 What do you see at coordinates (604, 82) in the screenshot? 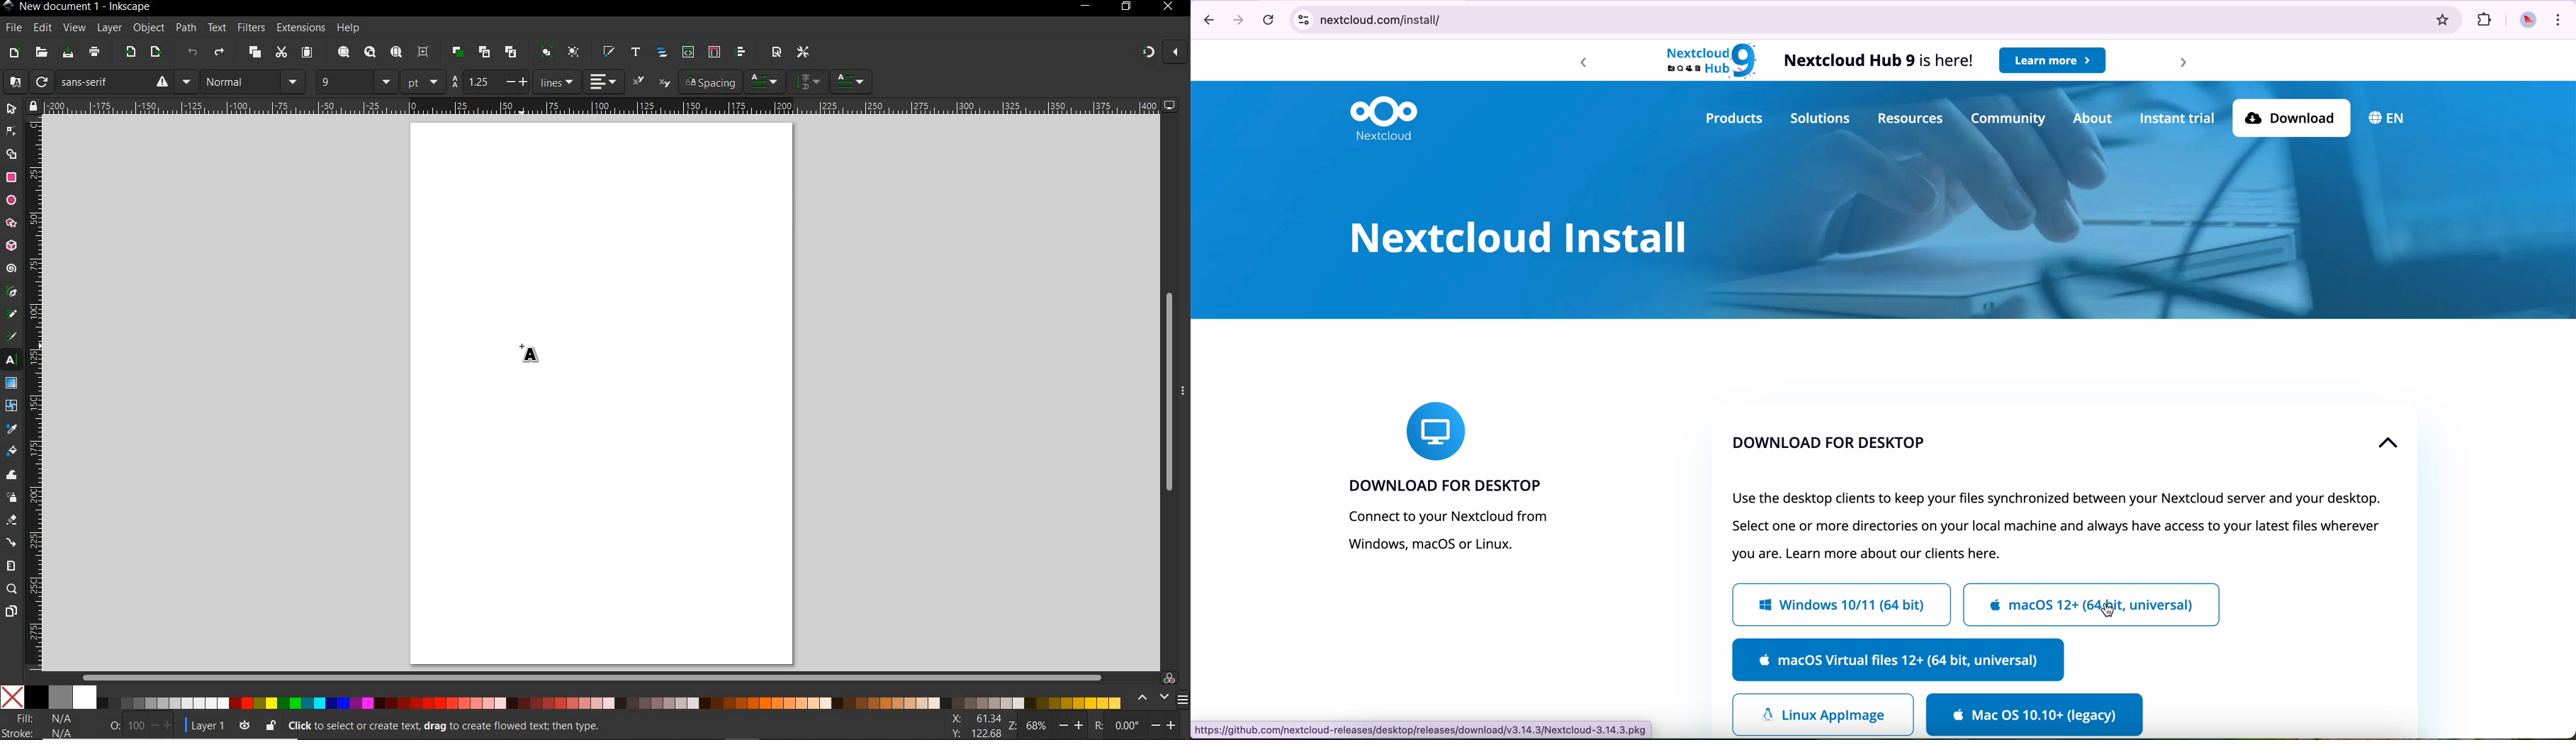
I see `allignment` at bounding box center [604, 82].